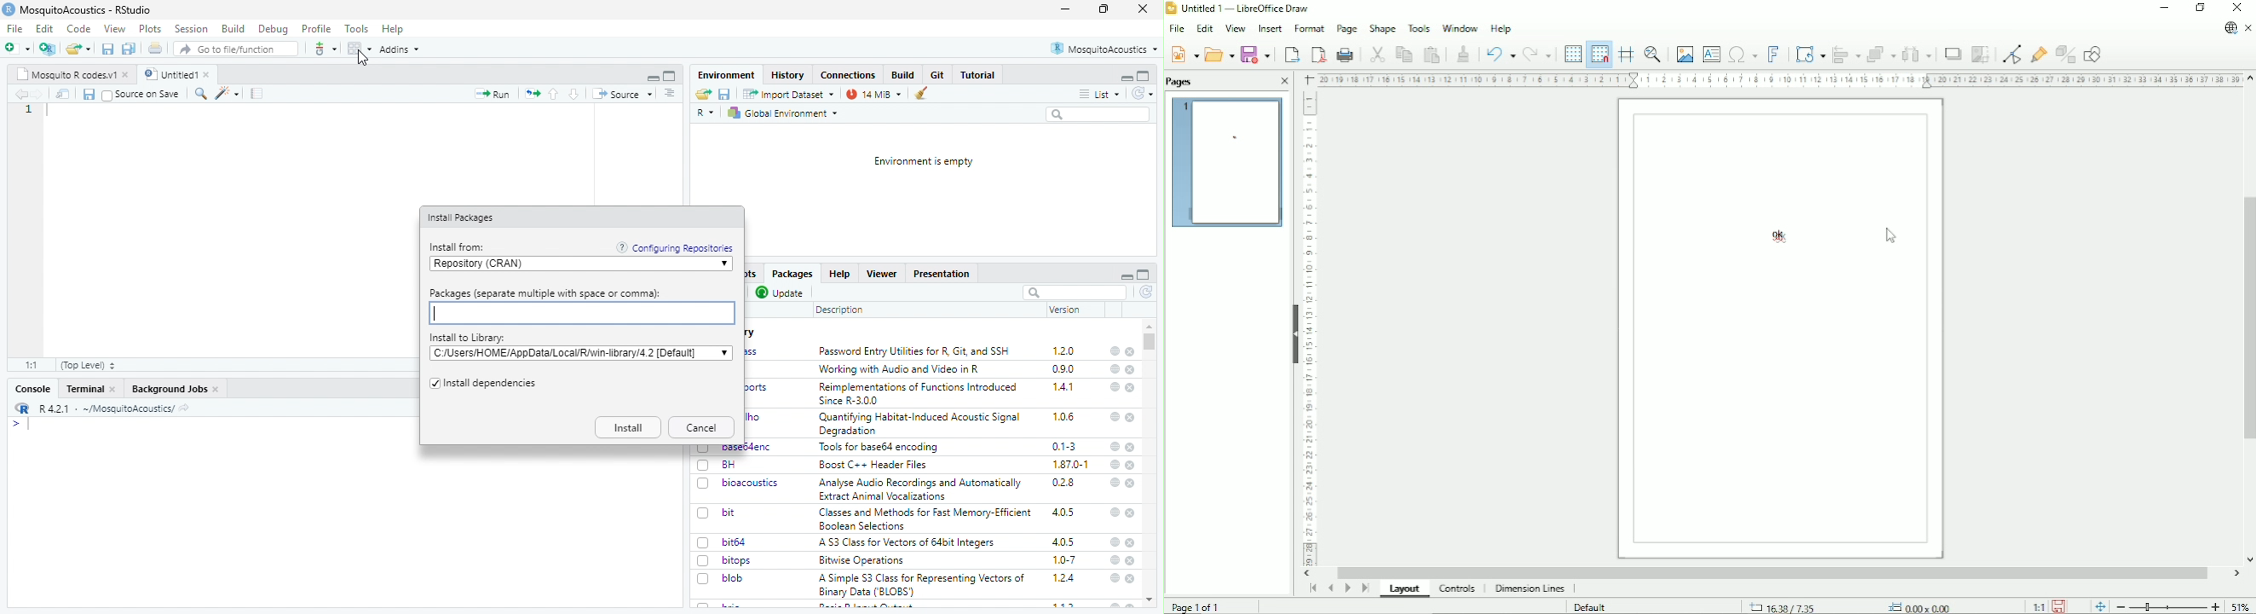  I want to click on Page, so click(1345, 29).